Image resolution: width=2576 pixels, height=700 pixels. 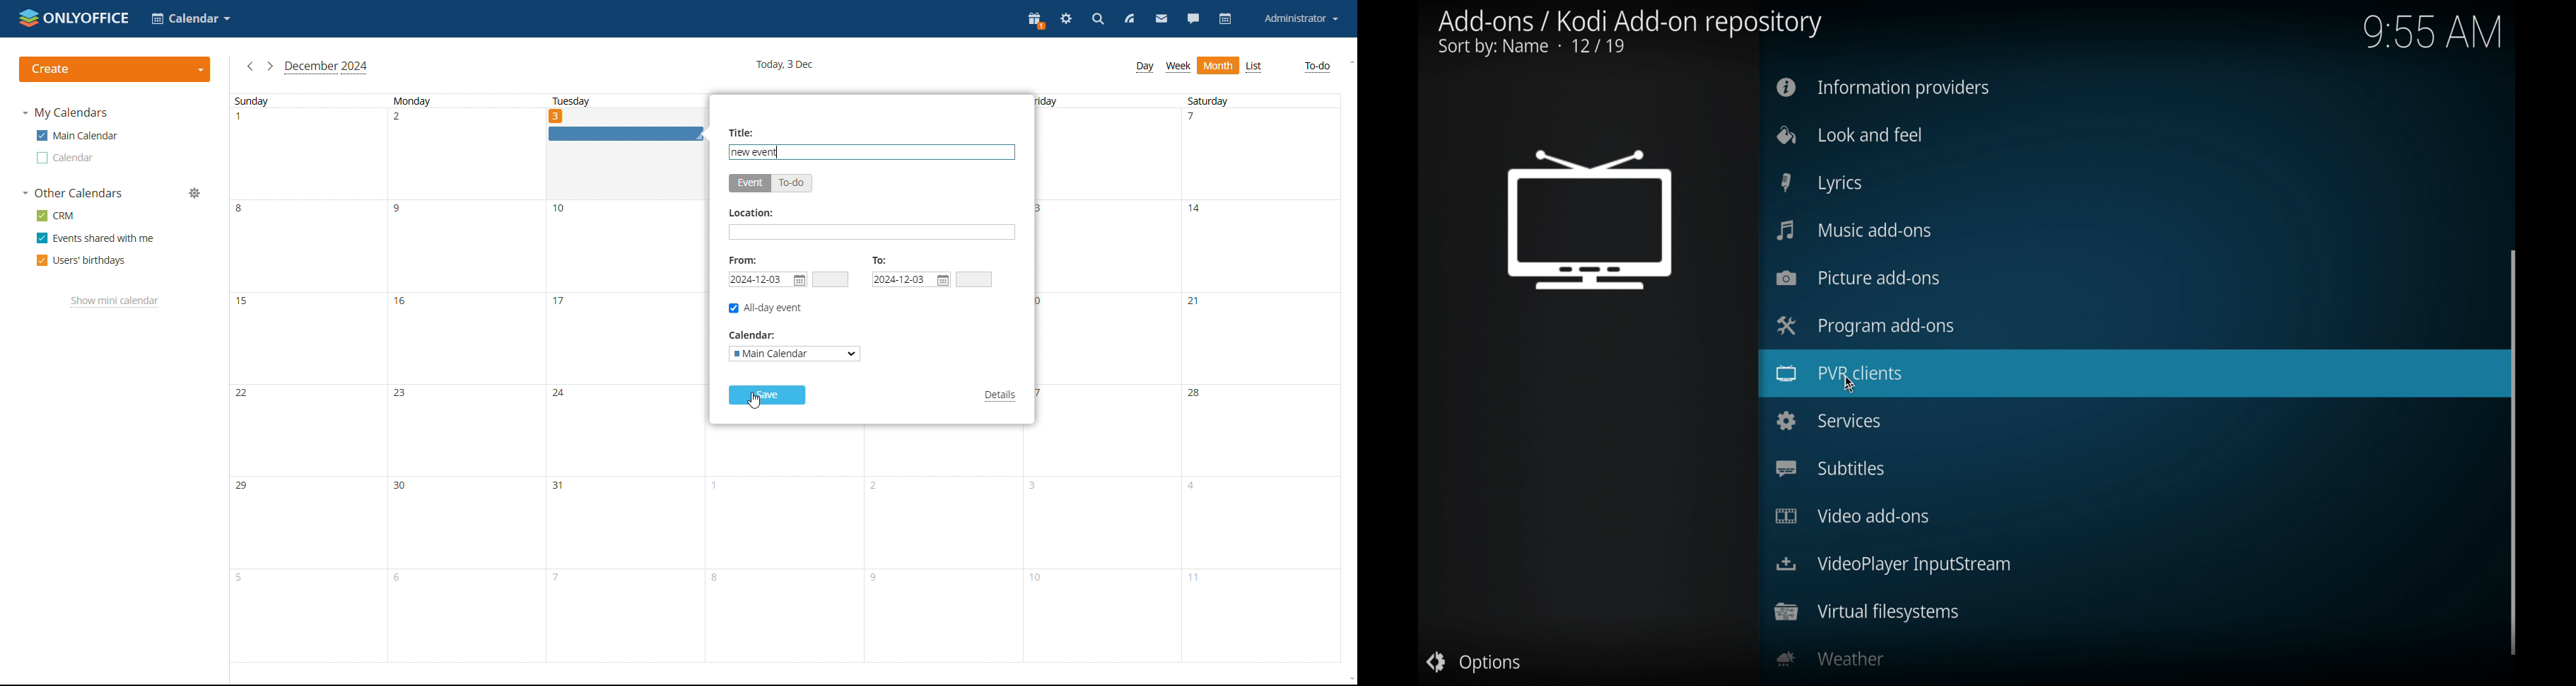 What do you see at coordinates (744, 260) in the screenshot?
I see `from:` at bounding box center [744, 260].